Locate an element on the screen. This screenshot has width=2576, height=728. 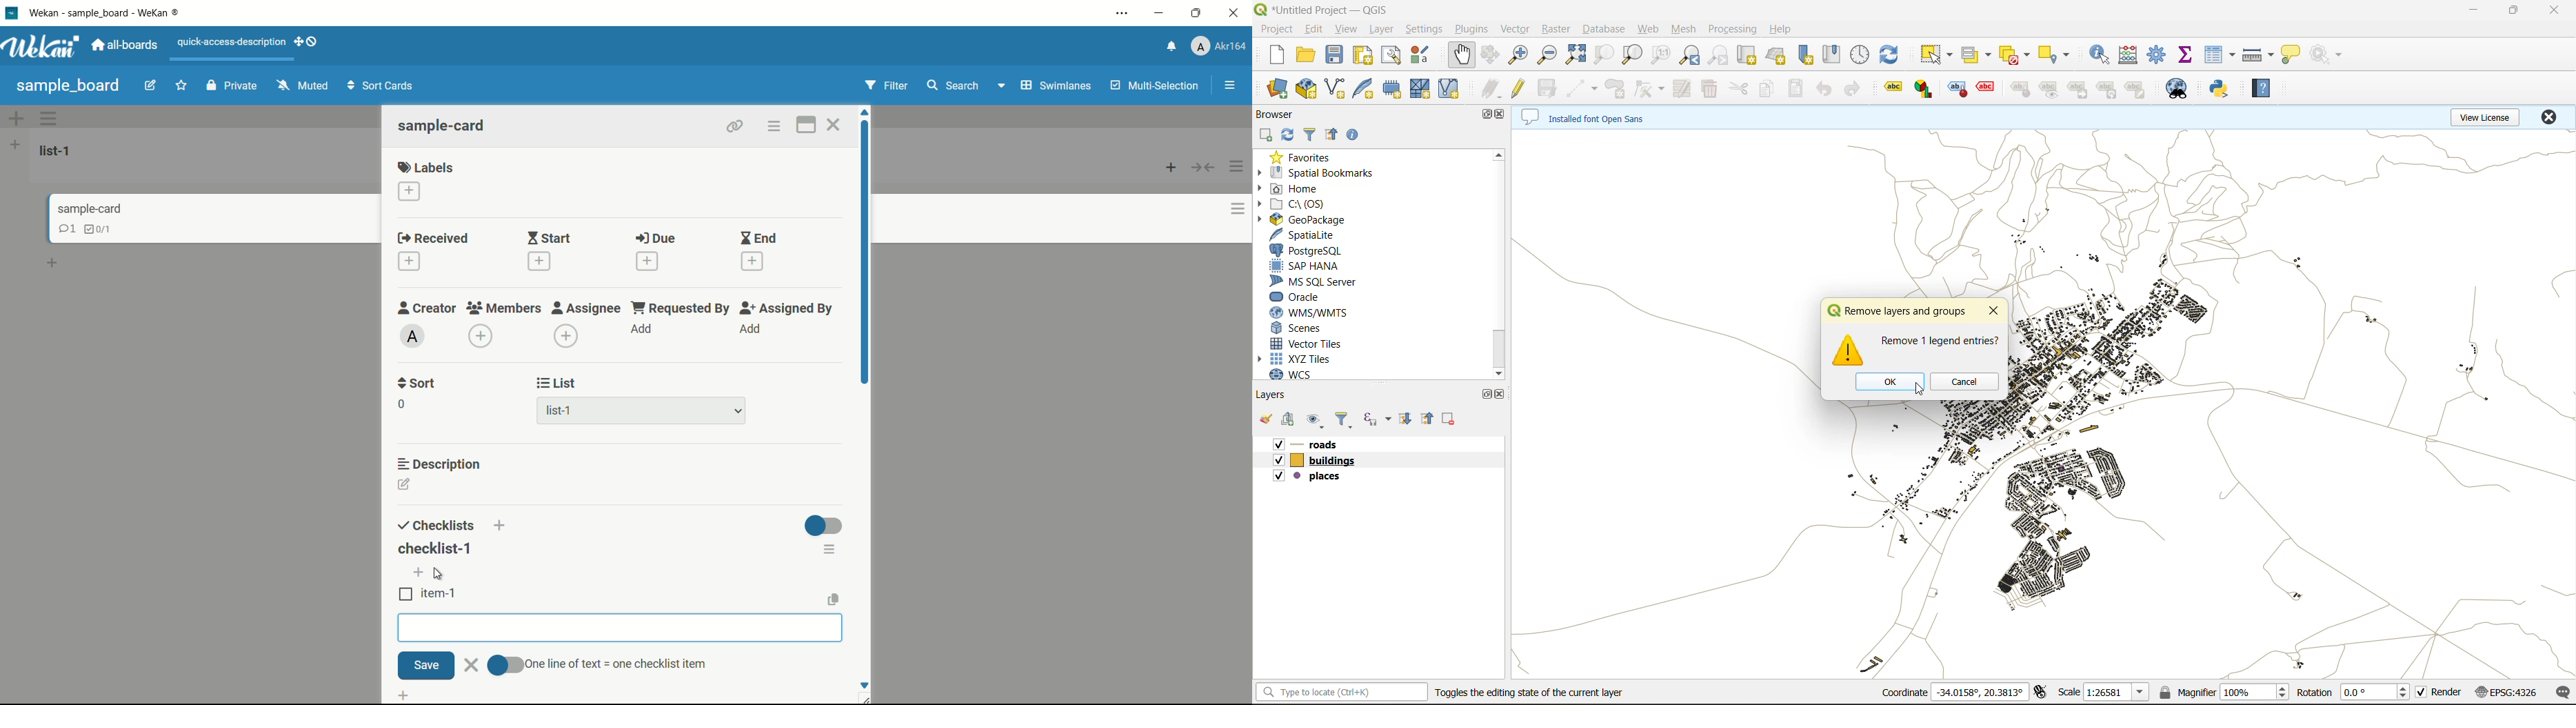
app logo is located at coordinates (44, 47).